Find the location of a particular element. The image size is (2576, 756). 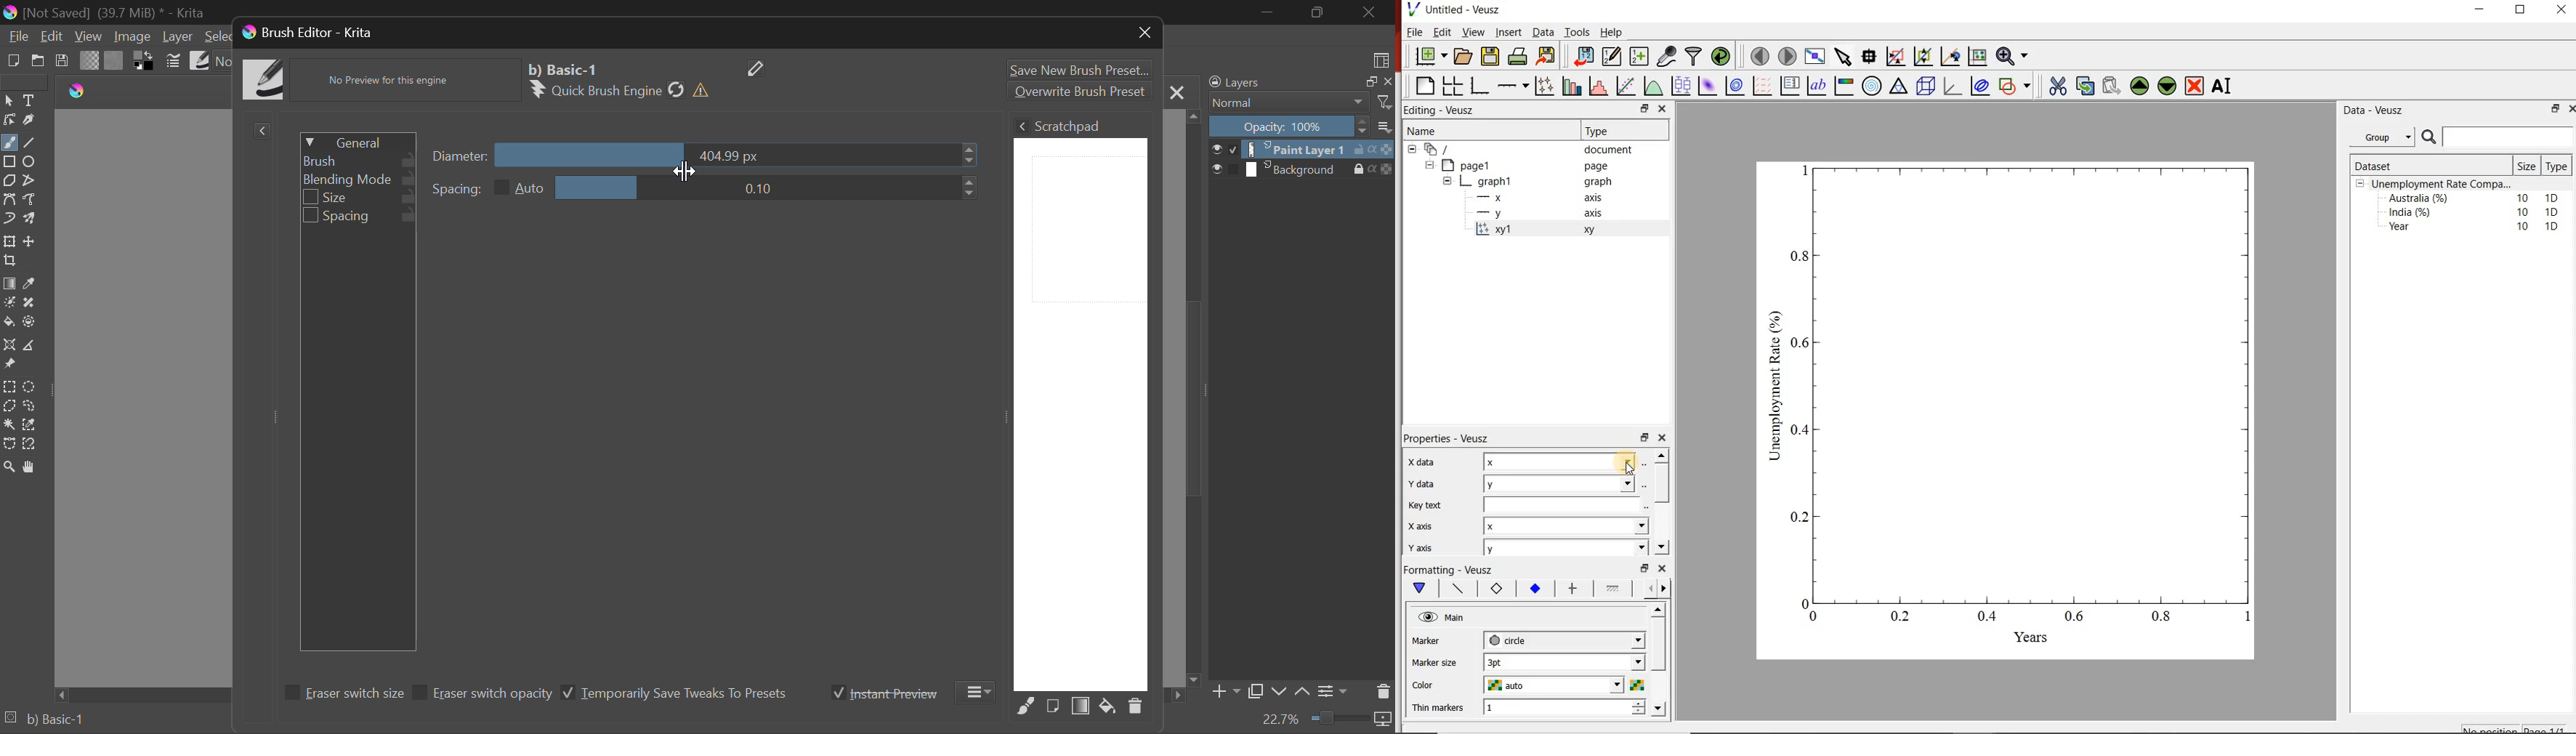

Marker size is located at coordinates (1436, 661).